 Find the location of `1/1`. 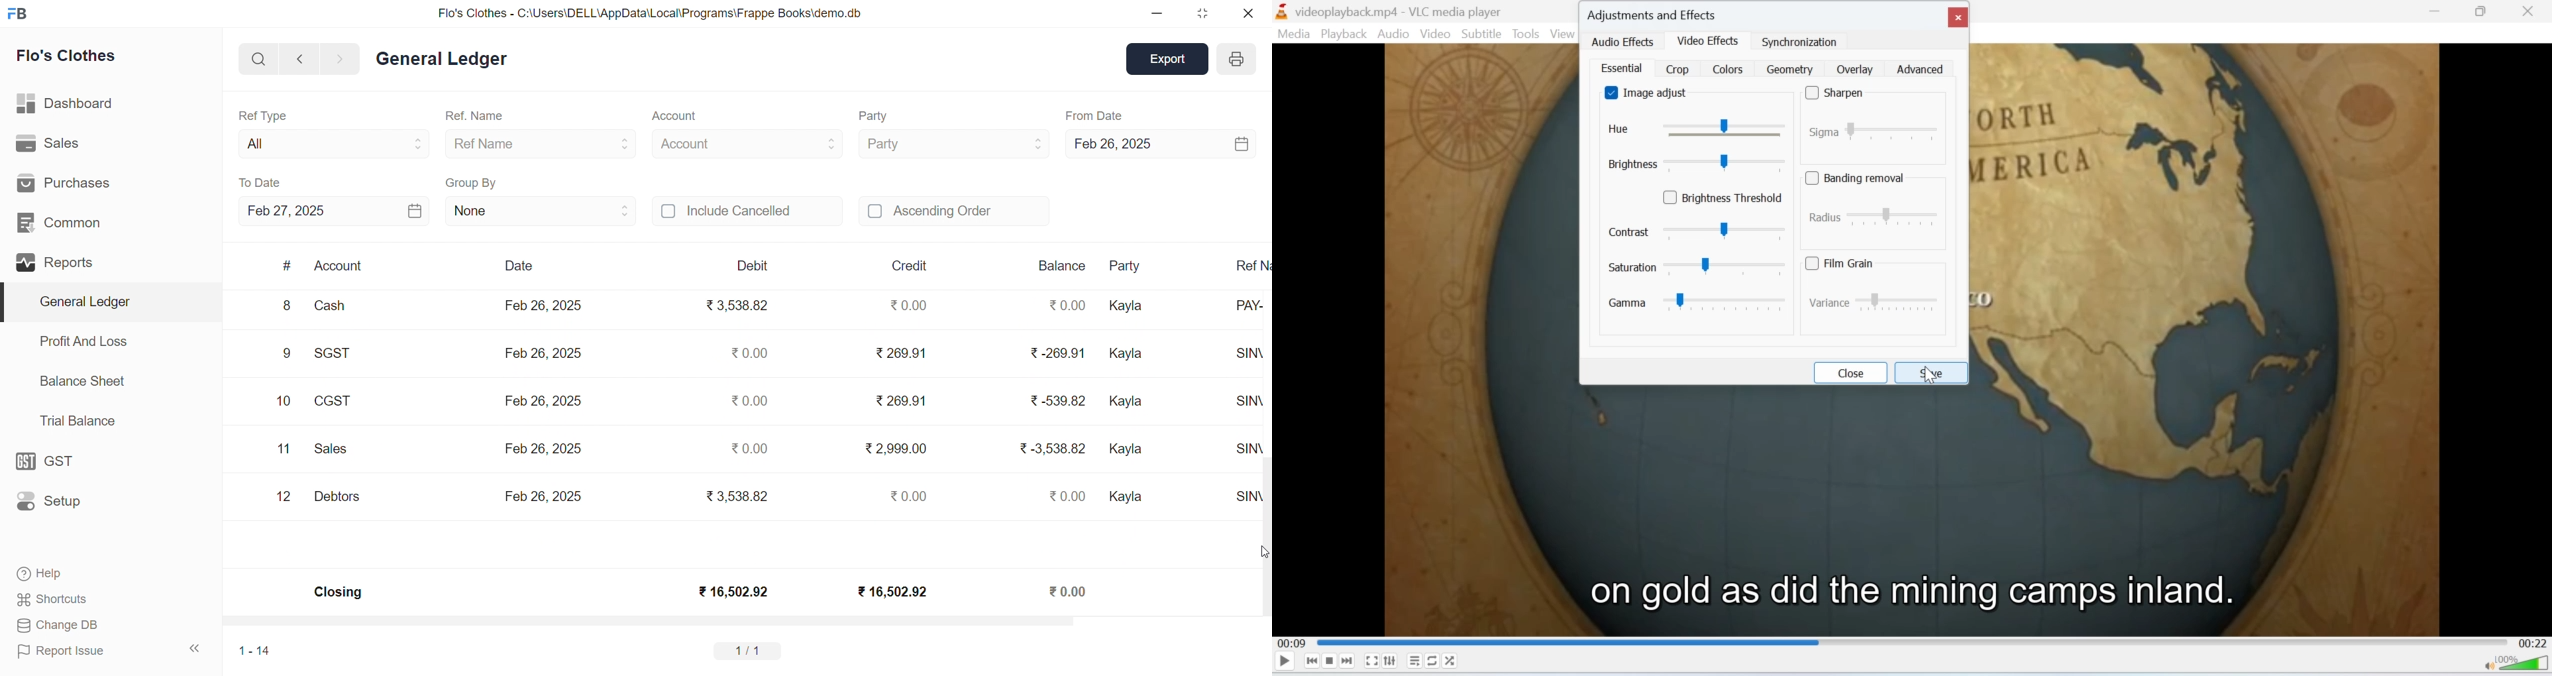

1/1 is located at coordinates (751, 650).